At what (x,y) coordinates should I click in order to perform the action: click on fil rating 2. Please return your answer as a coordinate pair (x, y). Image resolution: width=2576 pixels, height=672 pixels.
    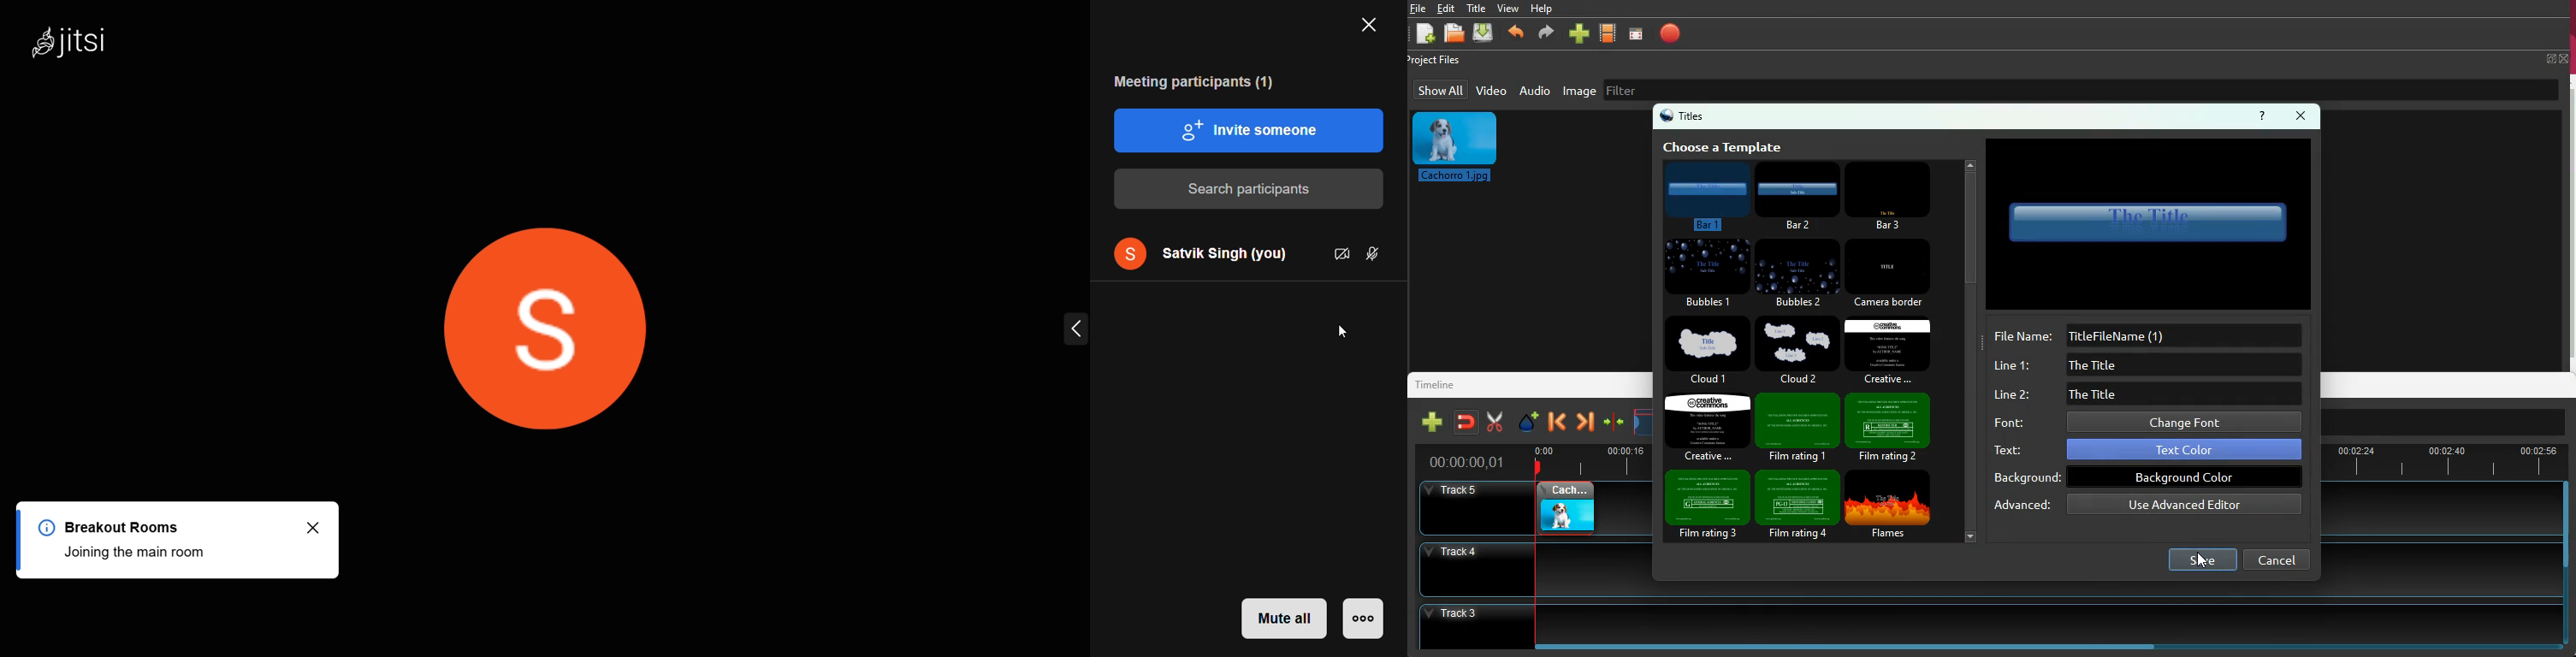
    Looking at the image, I should click on (1890, 427).